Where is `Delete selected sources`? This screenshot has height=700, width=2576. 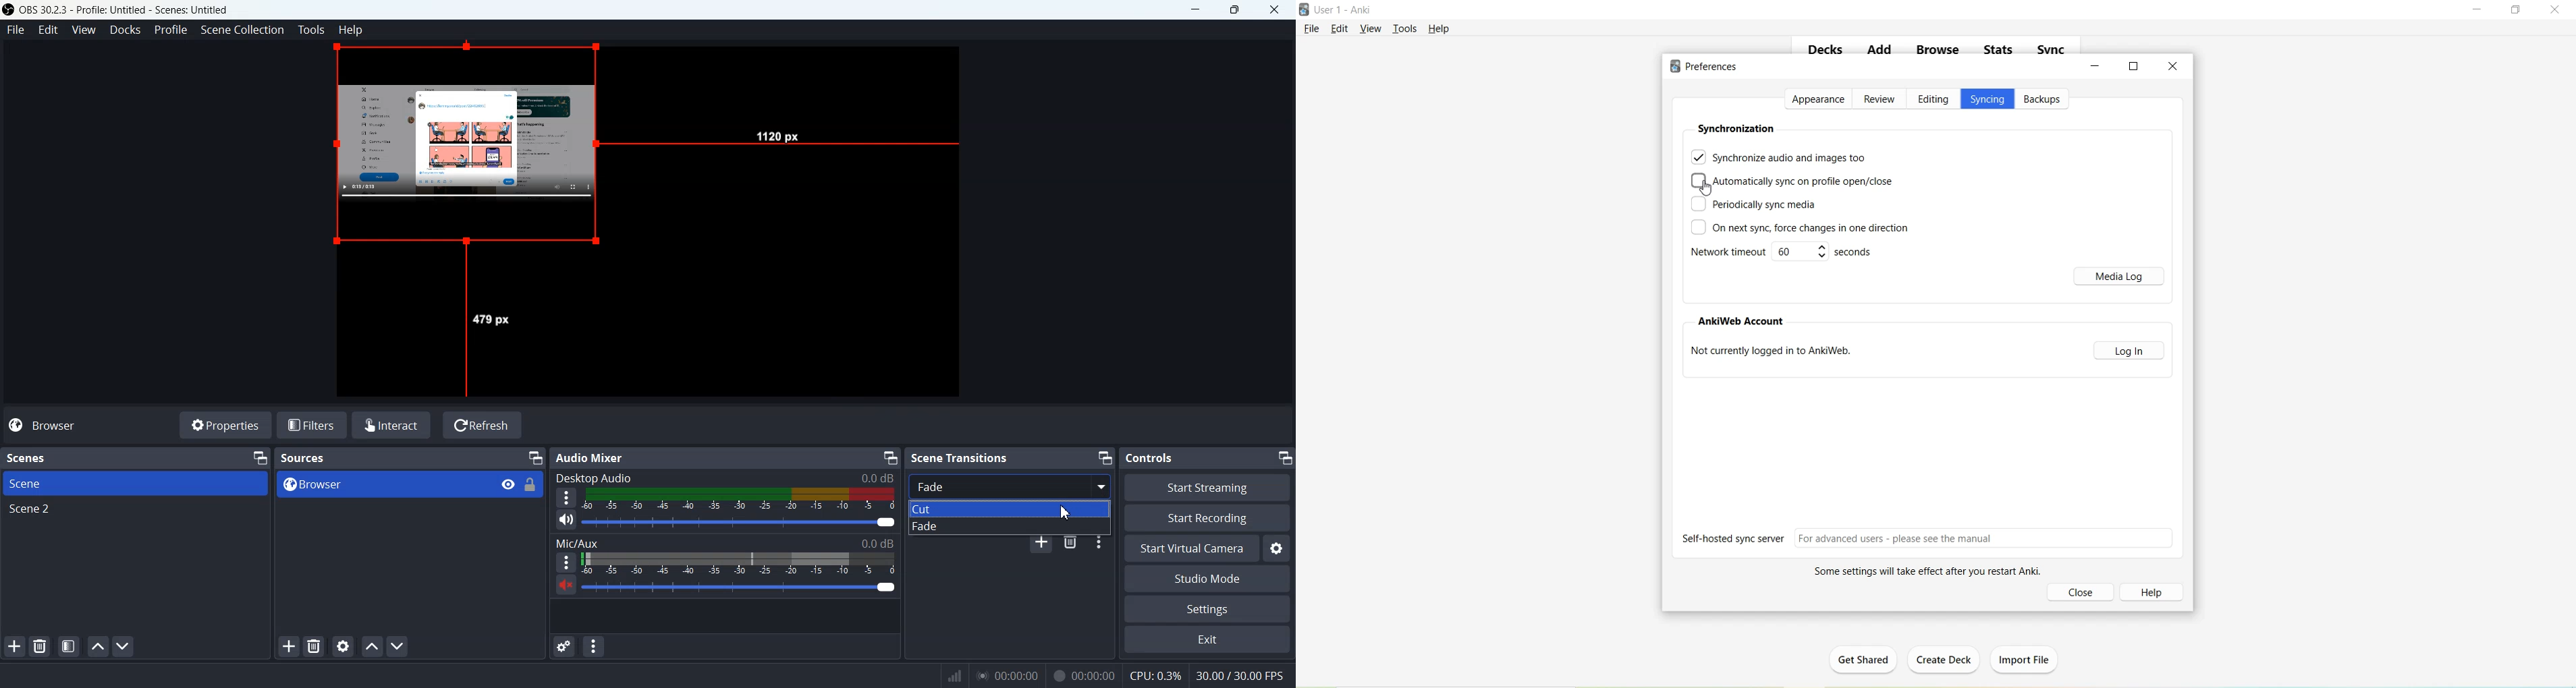 Delete selected sources is located at coordinates (313, 646).